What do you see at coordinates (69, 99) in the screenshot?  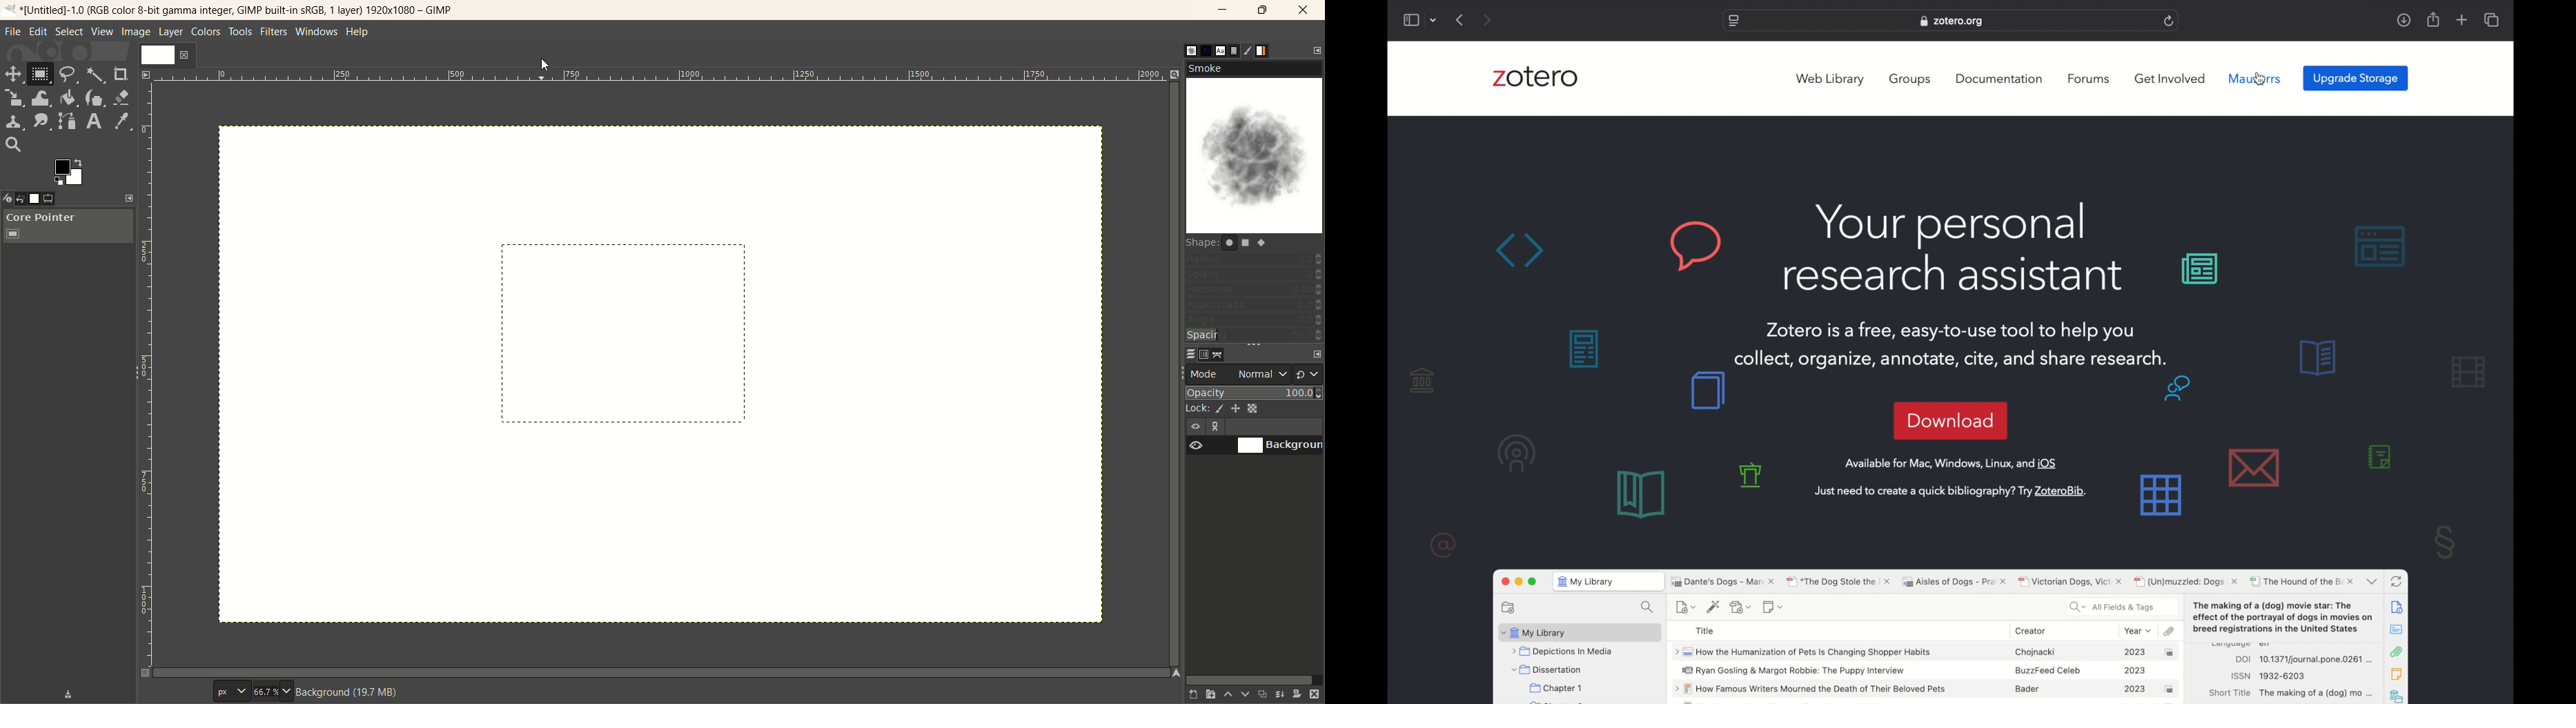 I see `bucket fill tool` at bounding box center [69, 99].